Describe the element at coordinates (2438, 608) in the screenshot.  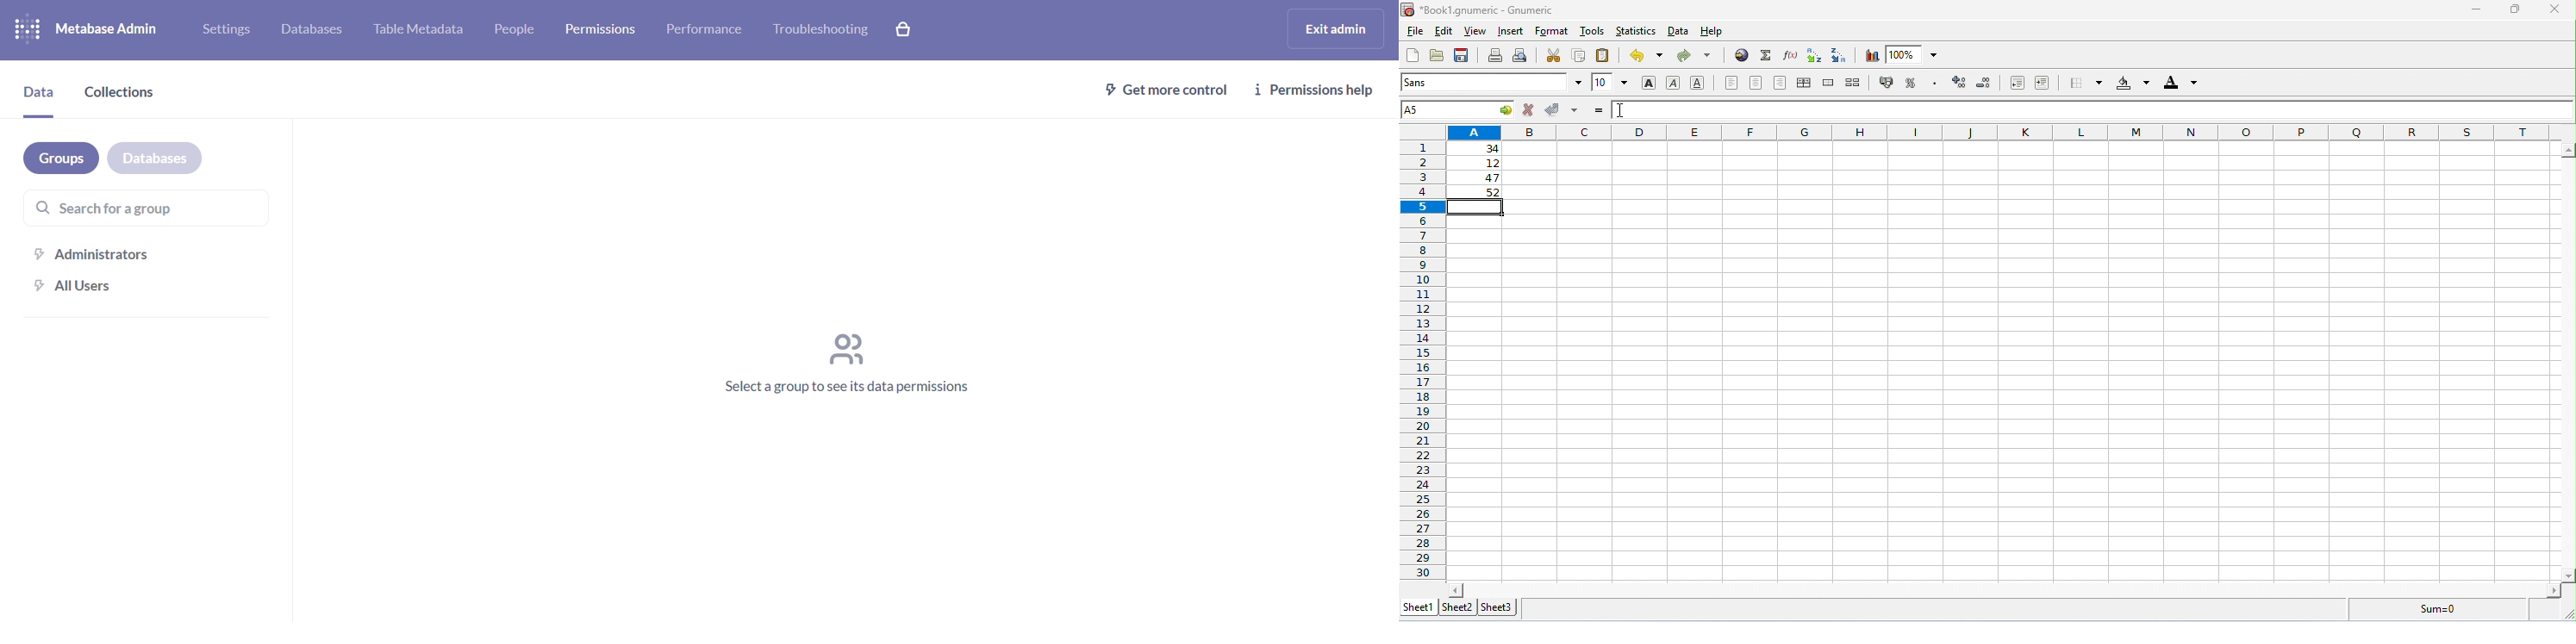
I see `formula` at that location.